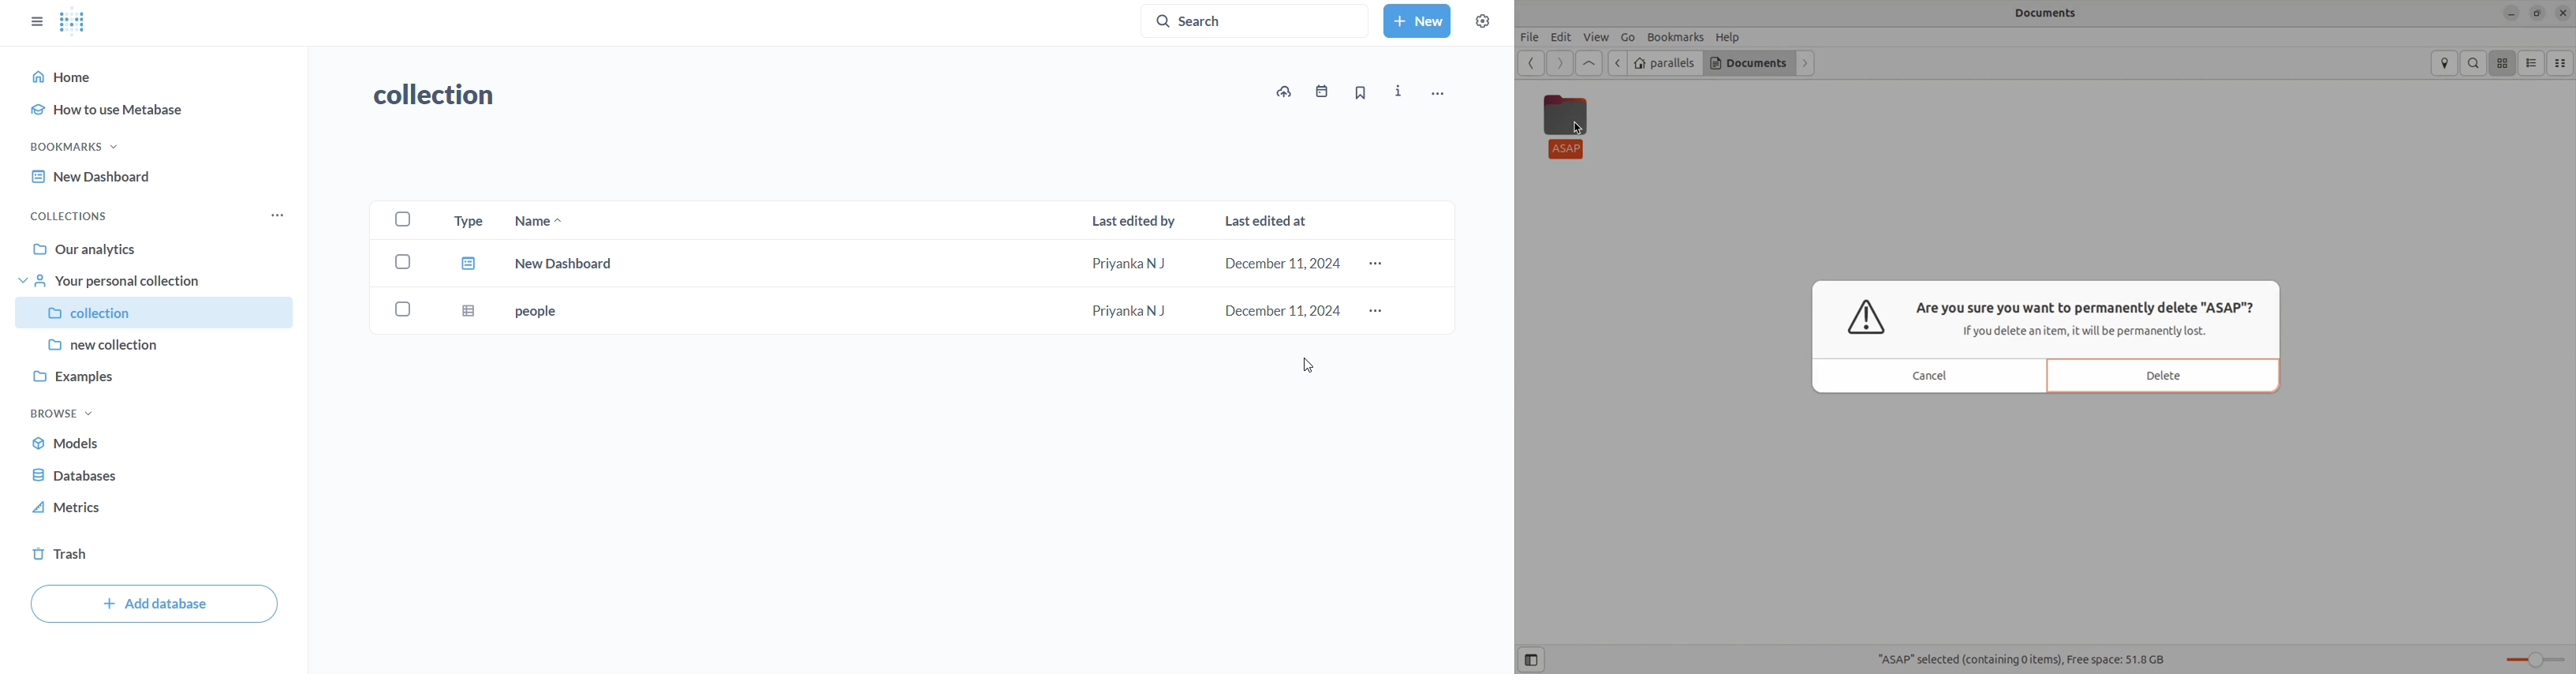 This screenshot has height=700, width=2576. What do you see at coordinates (74, 476) in the screenshot?
I see `database` at bounding box center [74, 476].